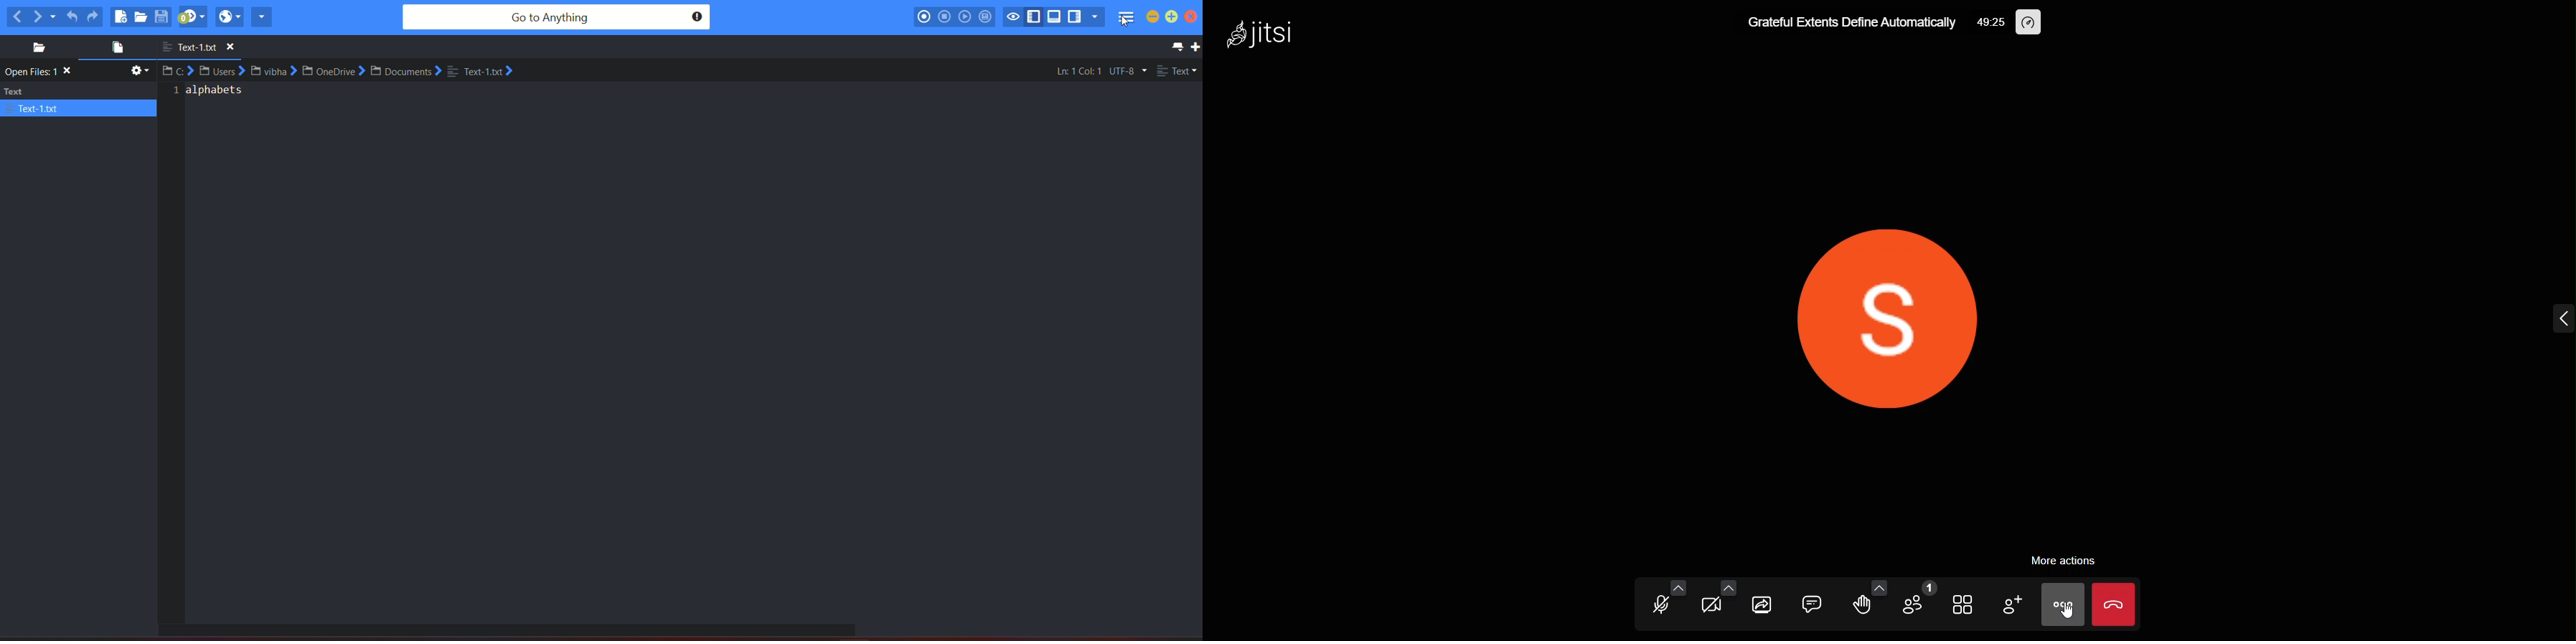 This screenshot has height=644, width=2576. I want to click on places, so click(34, 48).